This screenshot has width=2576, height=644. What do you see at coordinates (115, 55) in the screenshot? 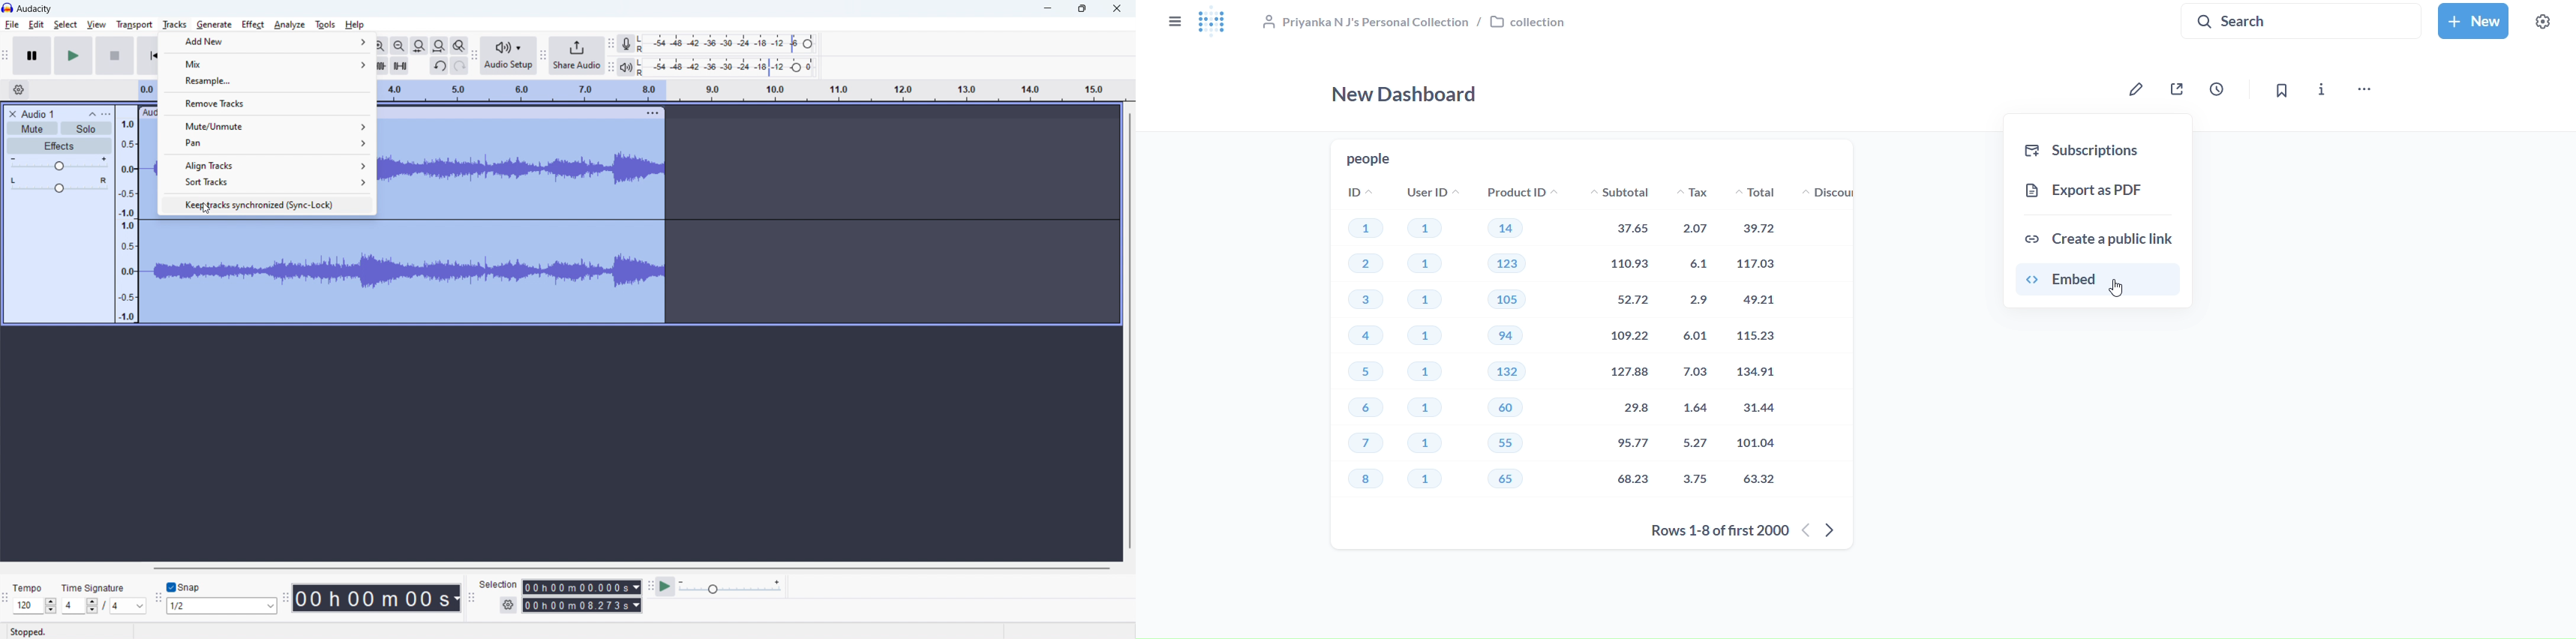
I see `stop` at bounding box center [115, 55].